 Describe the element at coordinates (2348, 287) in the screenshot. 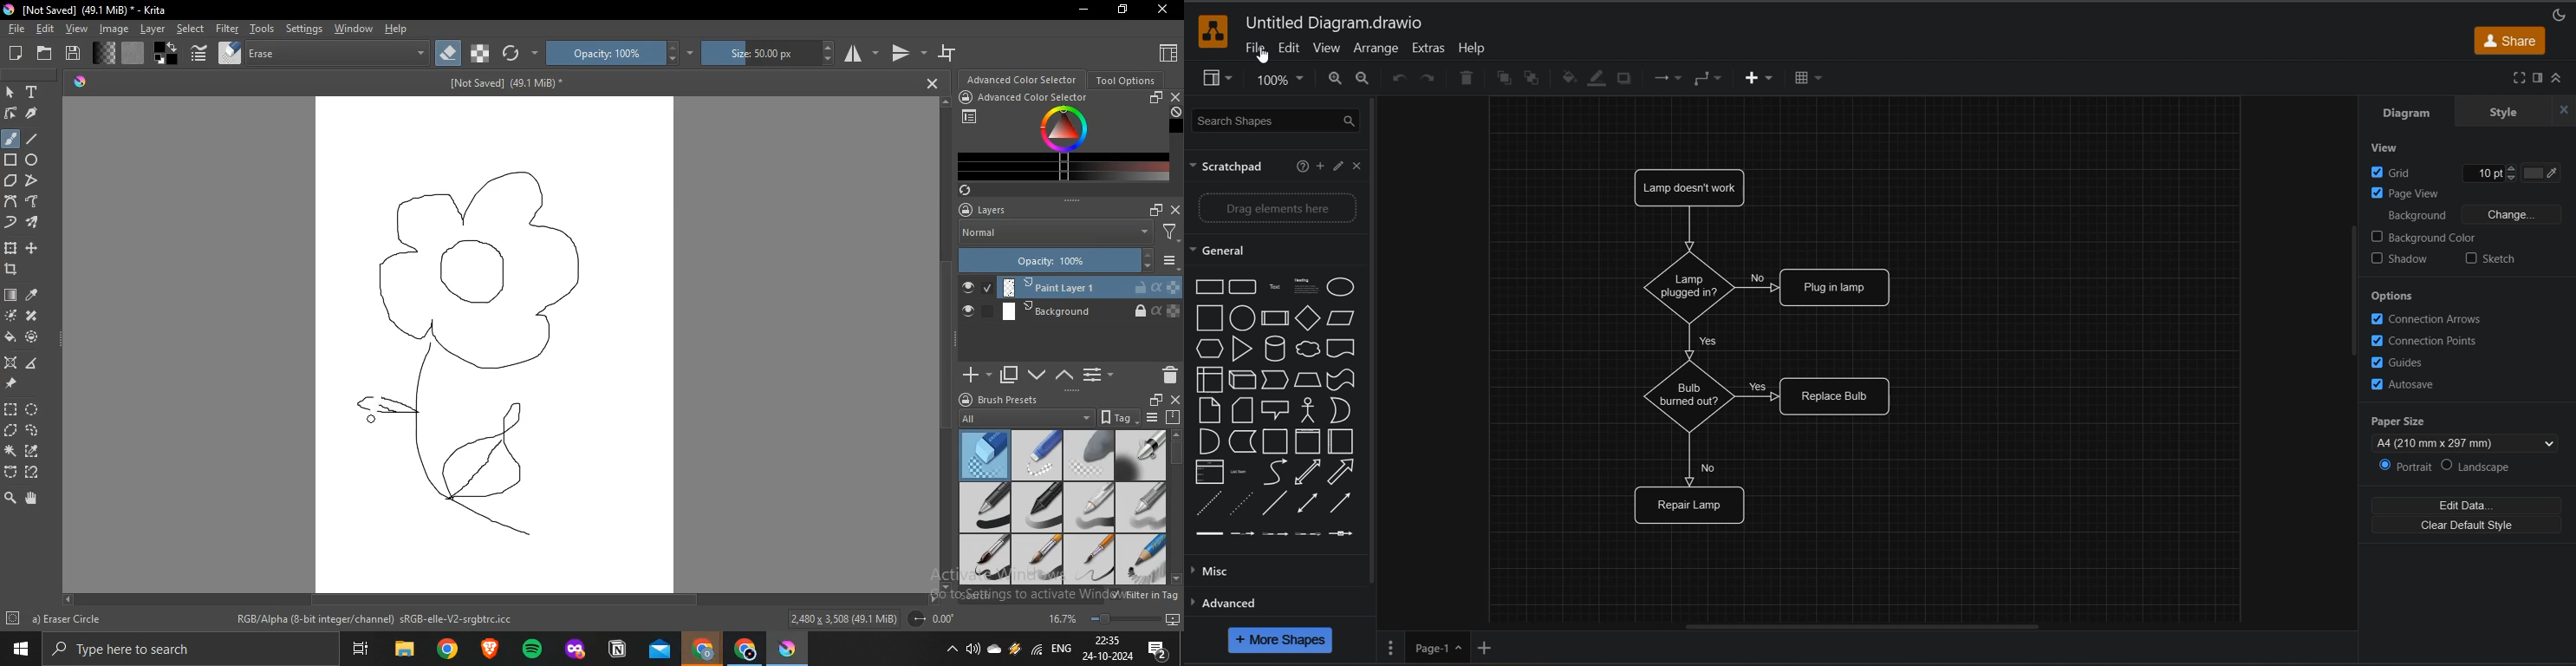

I see `vertical scroll bar` at that location.